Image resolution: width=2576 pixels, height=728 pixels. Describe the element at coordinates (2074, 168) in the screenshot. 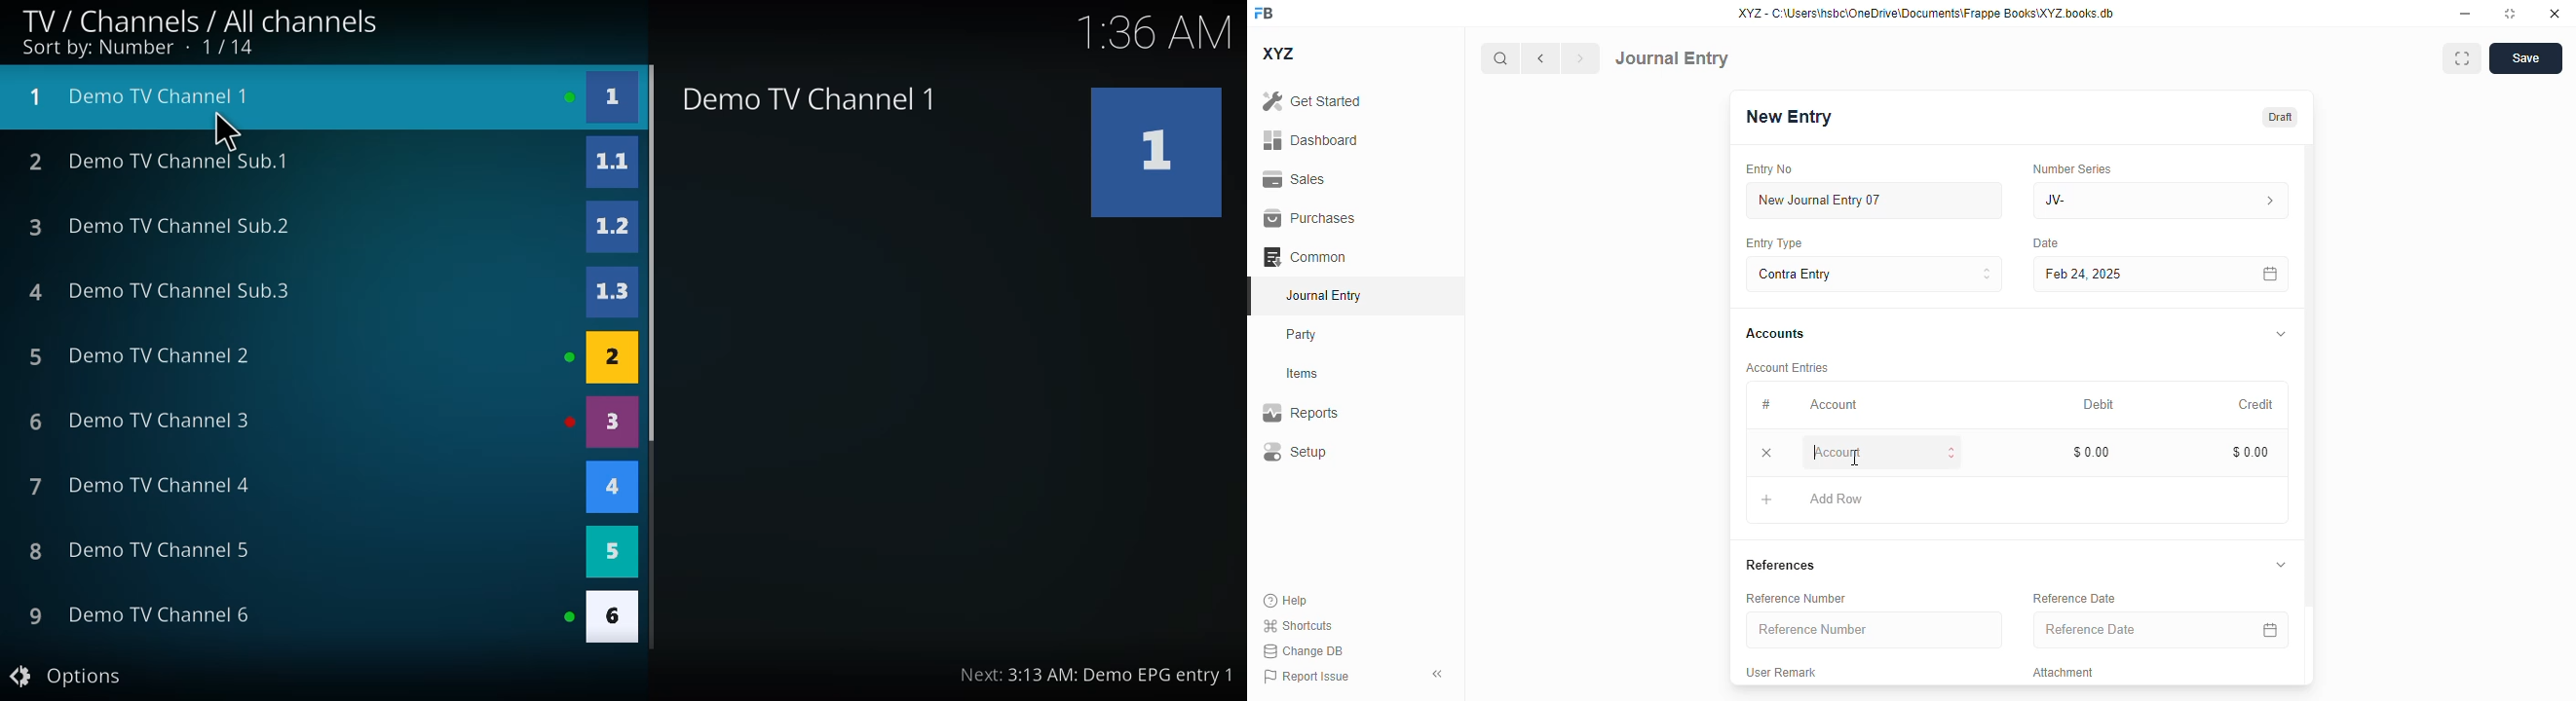

I see `number series` at that location.